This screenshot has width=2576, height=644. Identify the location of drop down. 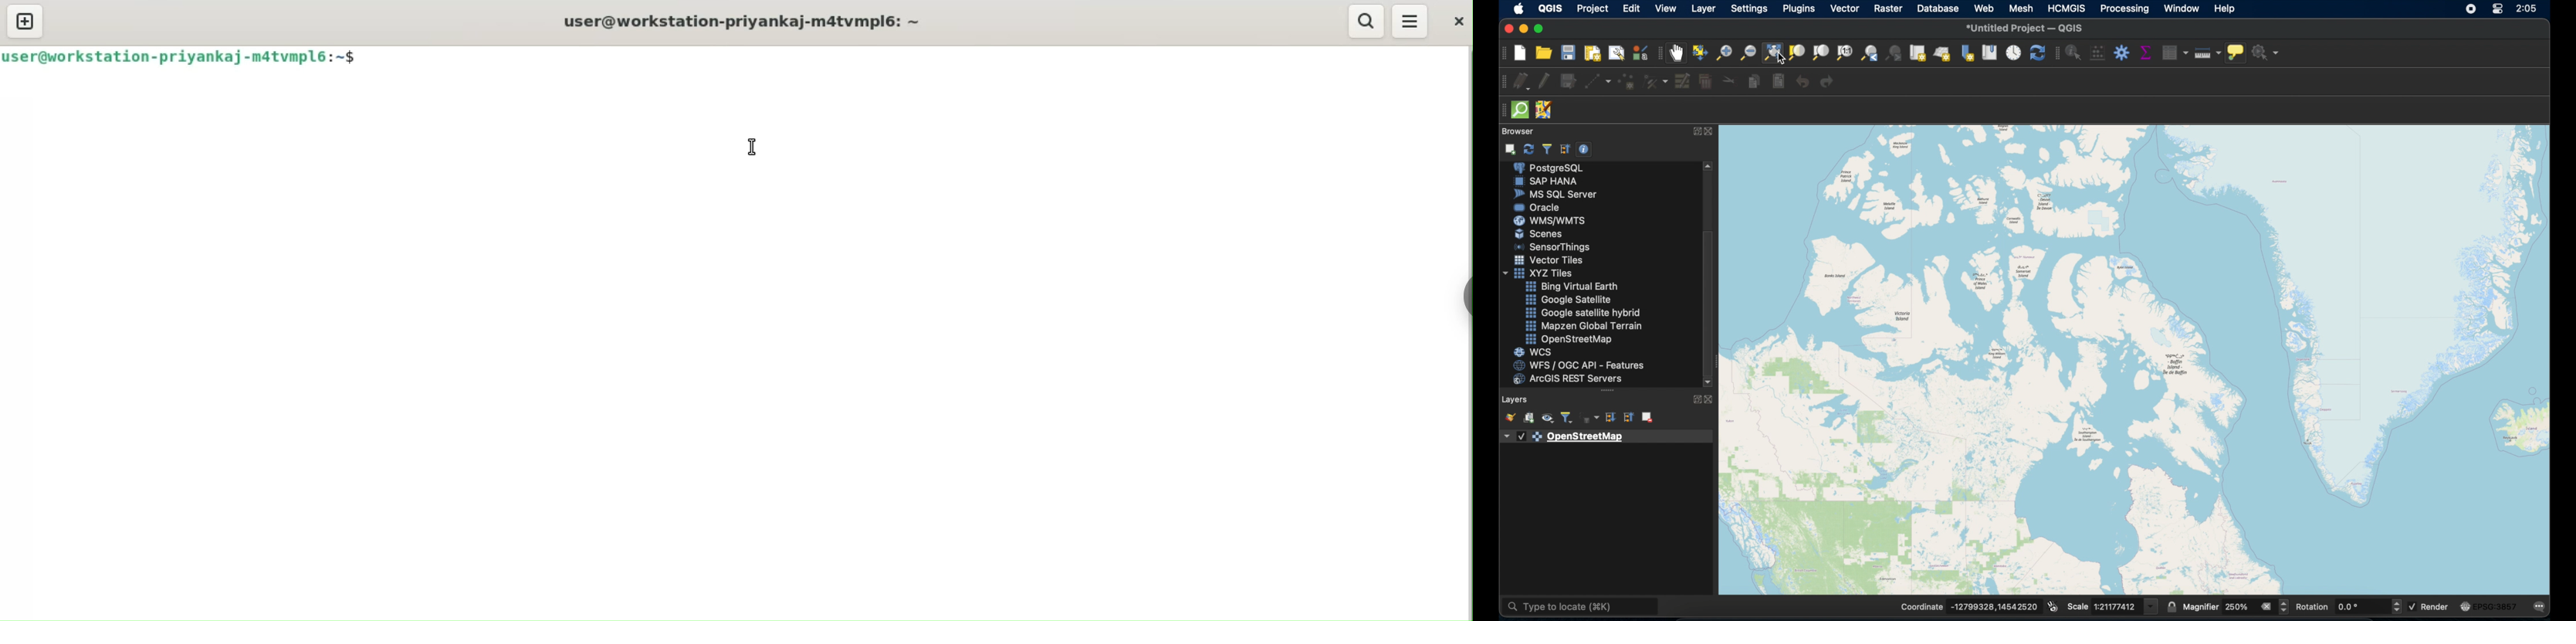
(1503, 435).